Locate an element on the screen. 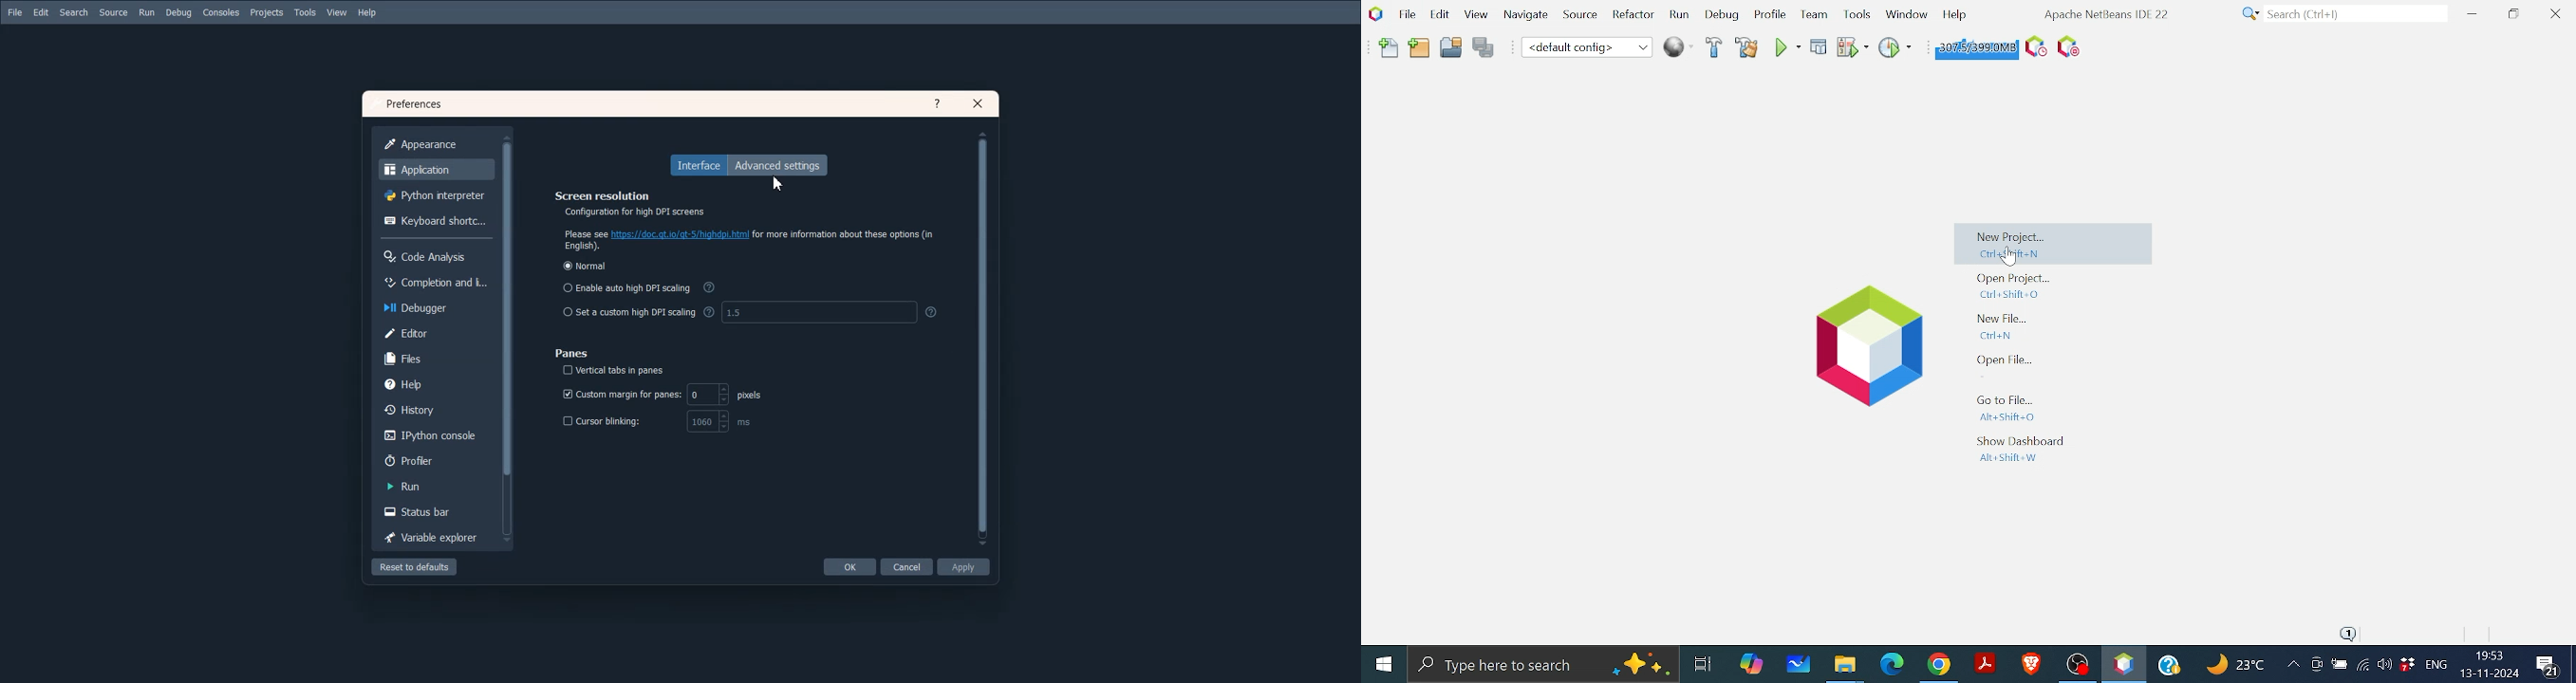  Completion and licenece is located at coordinates (434, 281).